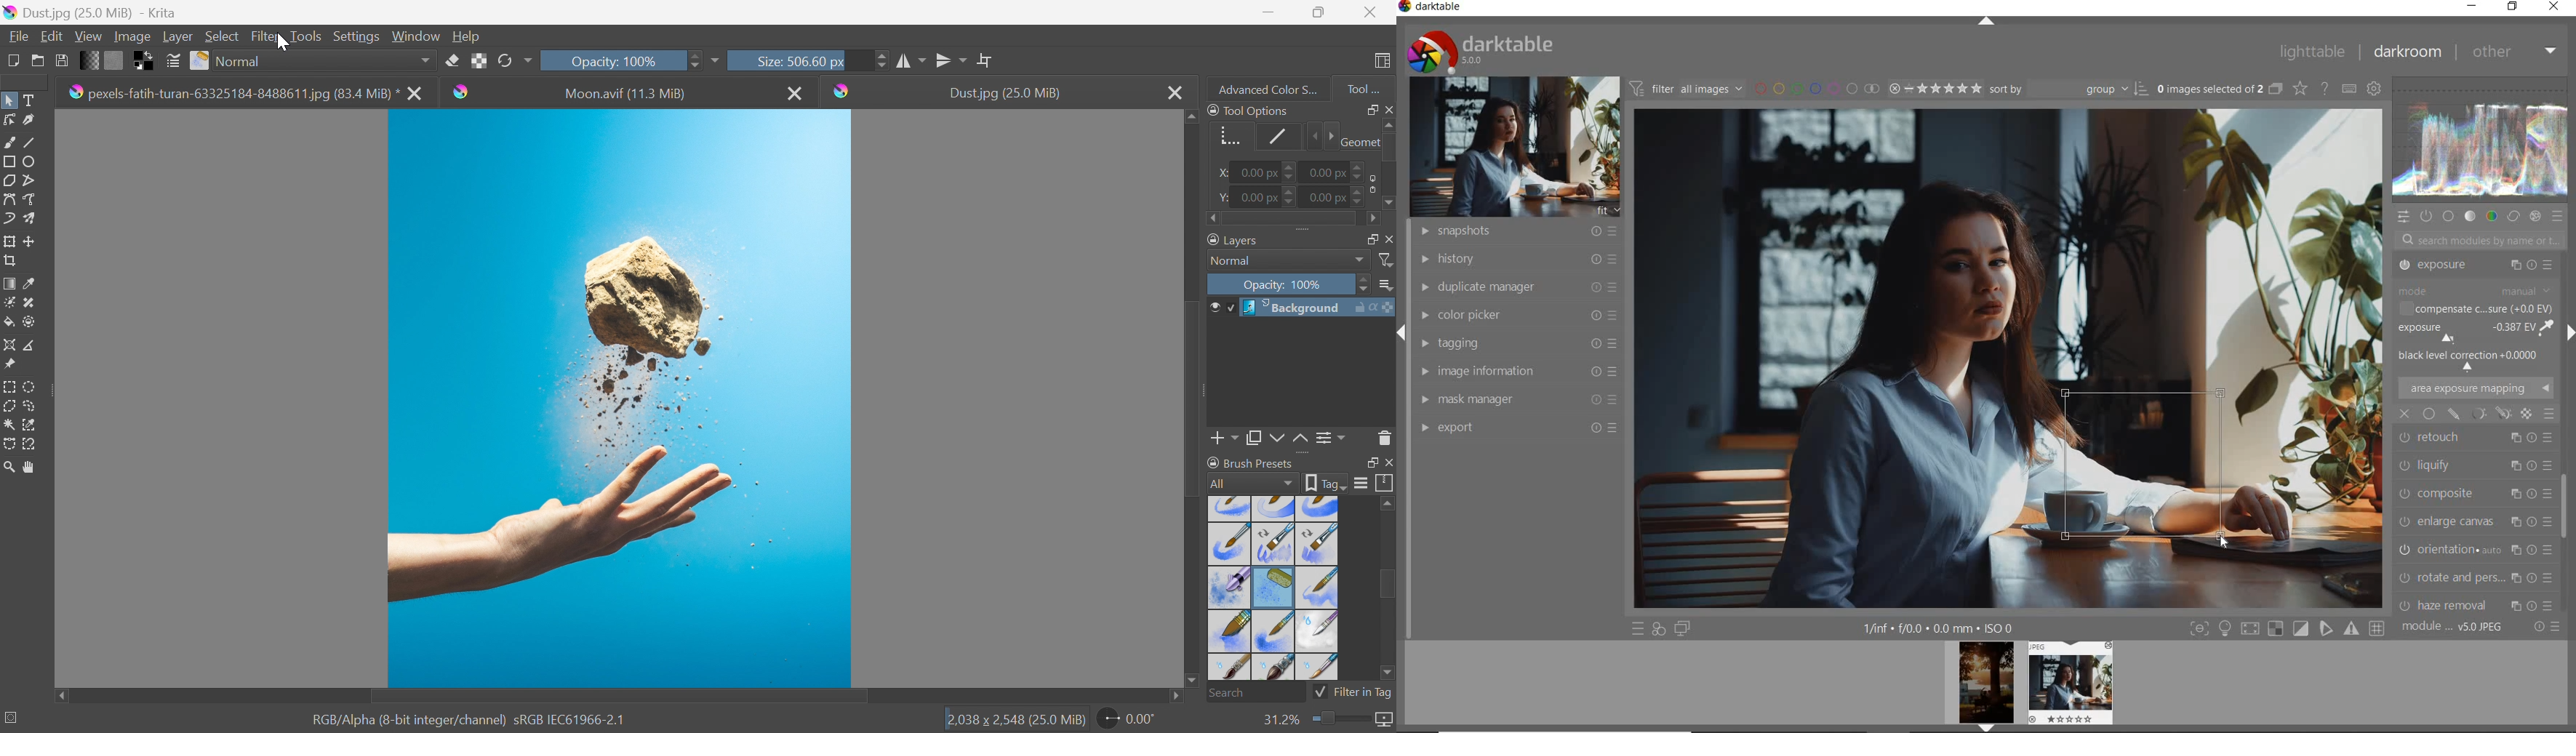  What do you see at coordinates (2409, 51) in the screenshot?
I see `DARKROOM` at bounding box center [2409, 51].